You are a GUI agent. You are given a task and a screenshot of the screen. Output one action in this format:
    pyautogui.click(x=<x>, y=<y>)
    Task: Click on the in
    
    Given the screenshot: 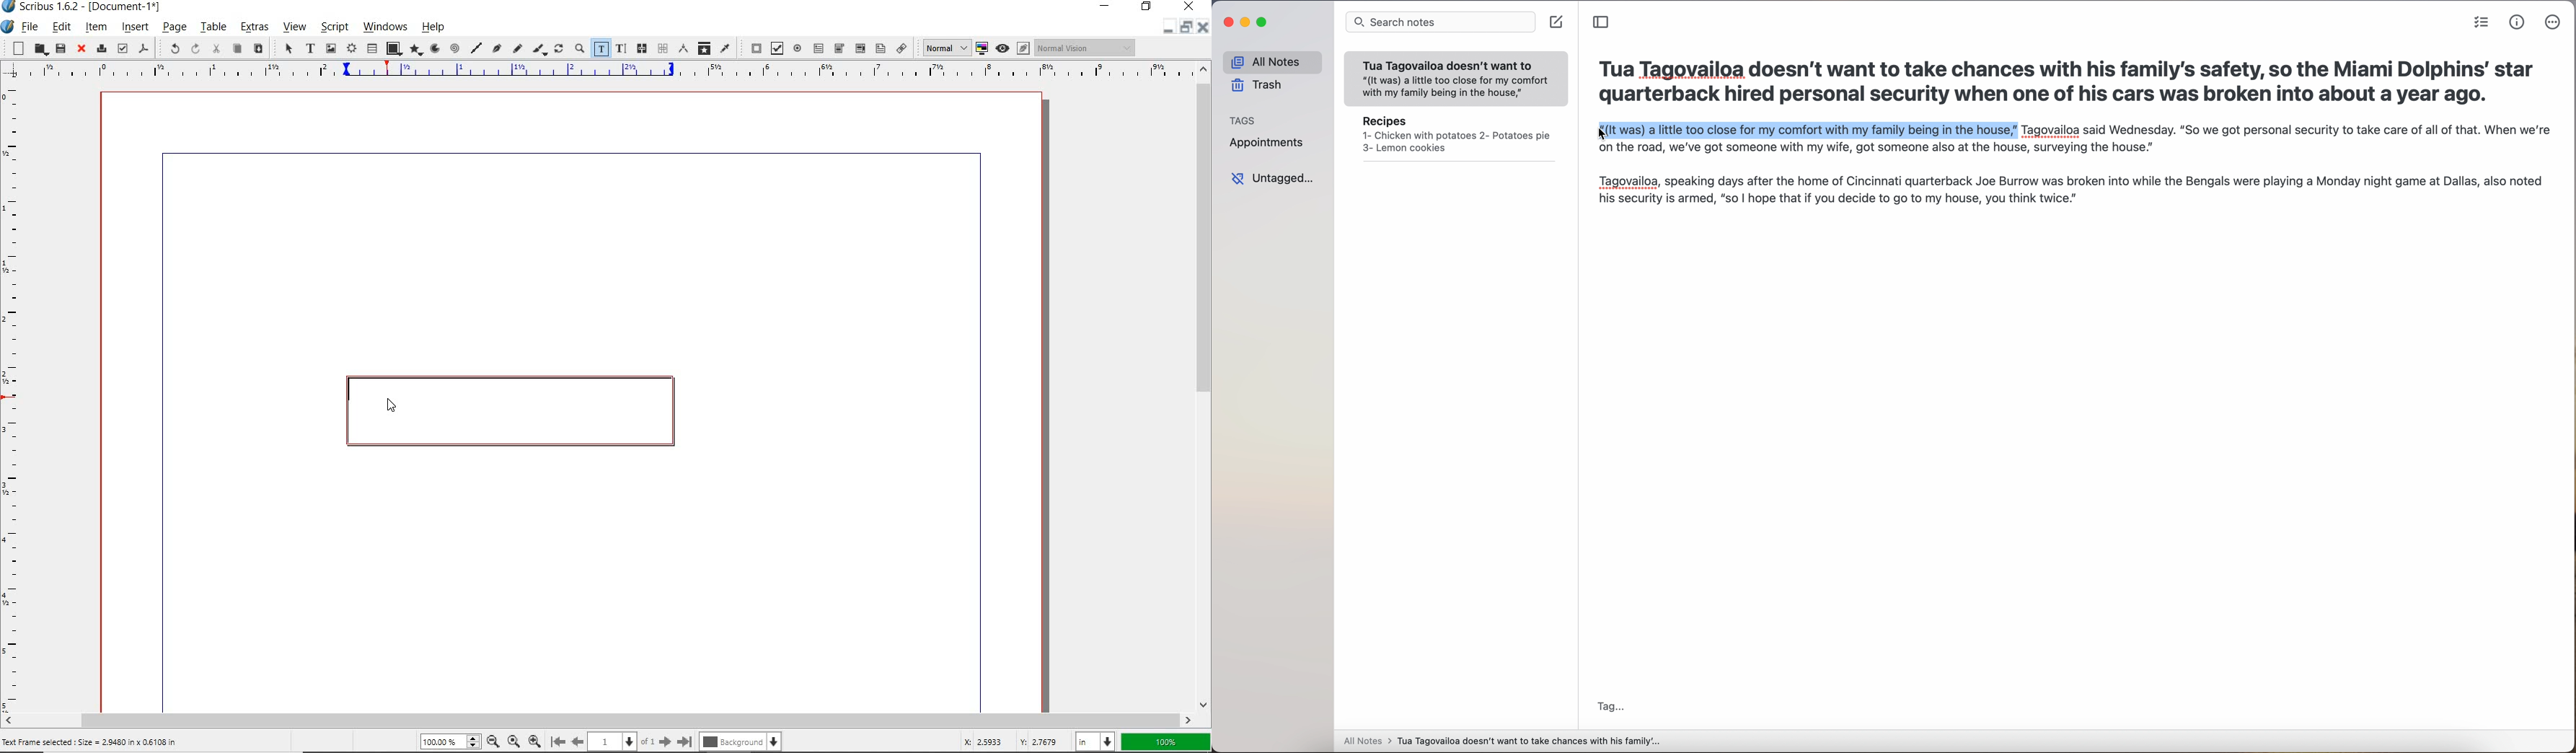 What is the action you would take?
    pyautogui.click(x=1097, y=741)
    